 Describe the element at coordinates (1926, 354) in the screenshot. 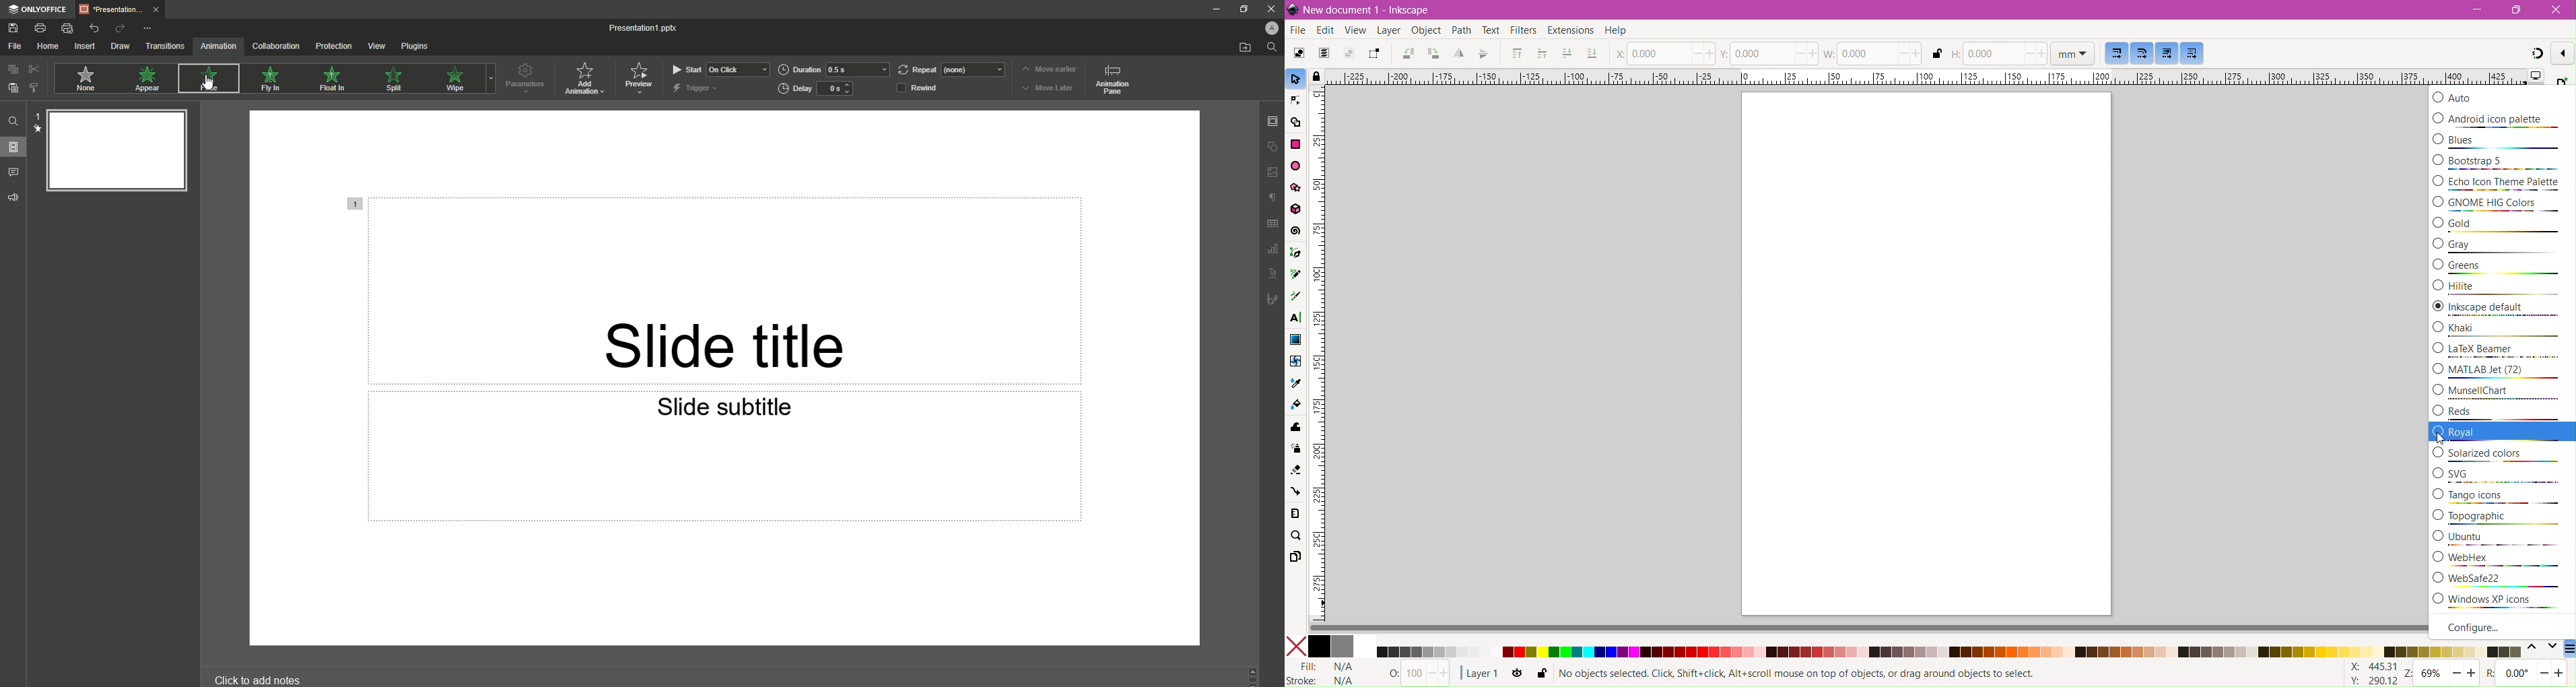

I see `current page` at that location.